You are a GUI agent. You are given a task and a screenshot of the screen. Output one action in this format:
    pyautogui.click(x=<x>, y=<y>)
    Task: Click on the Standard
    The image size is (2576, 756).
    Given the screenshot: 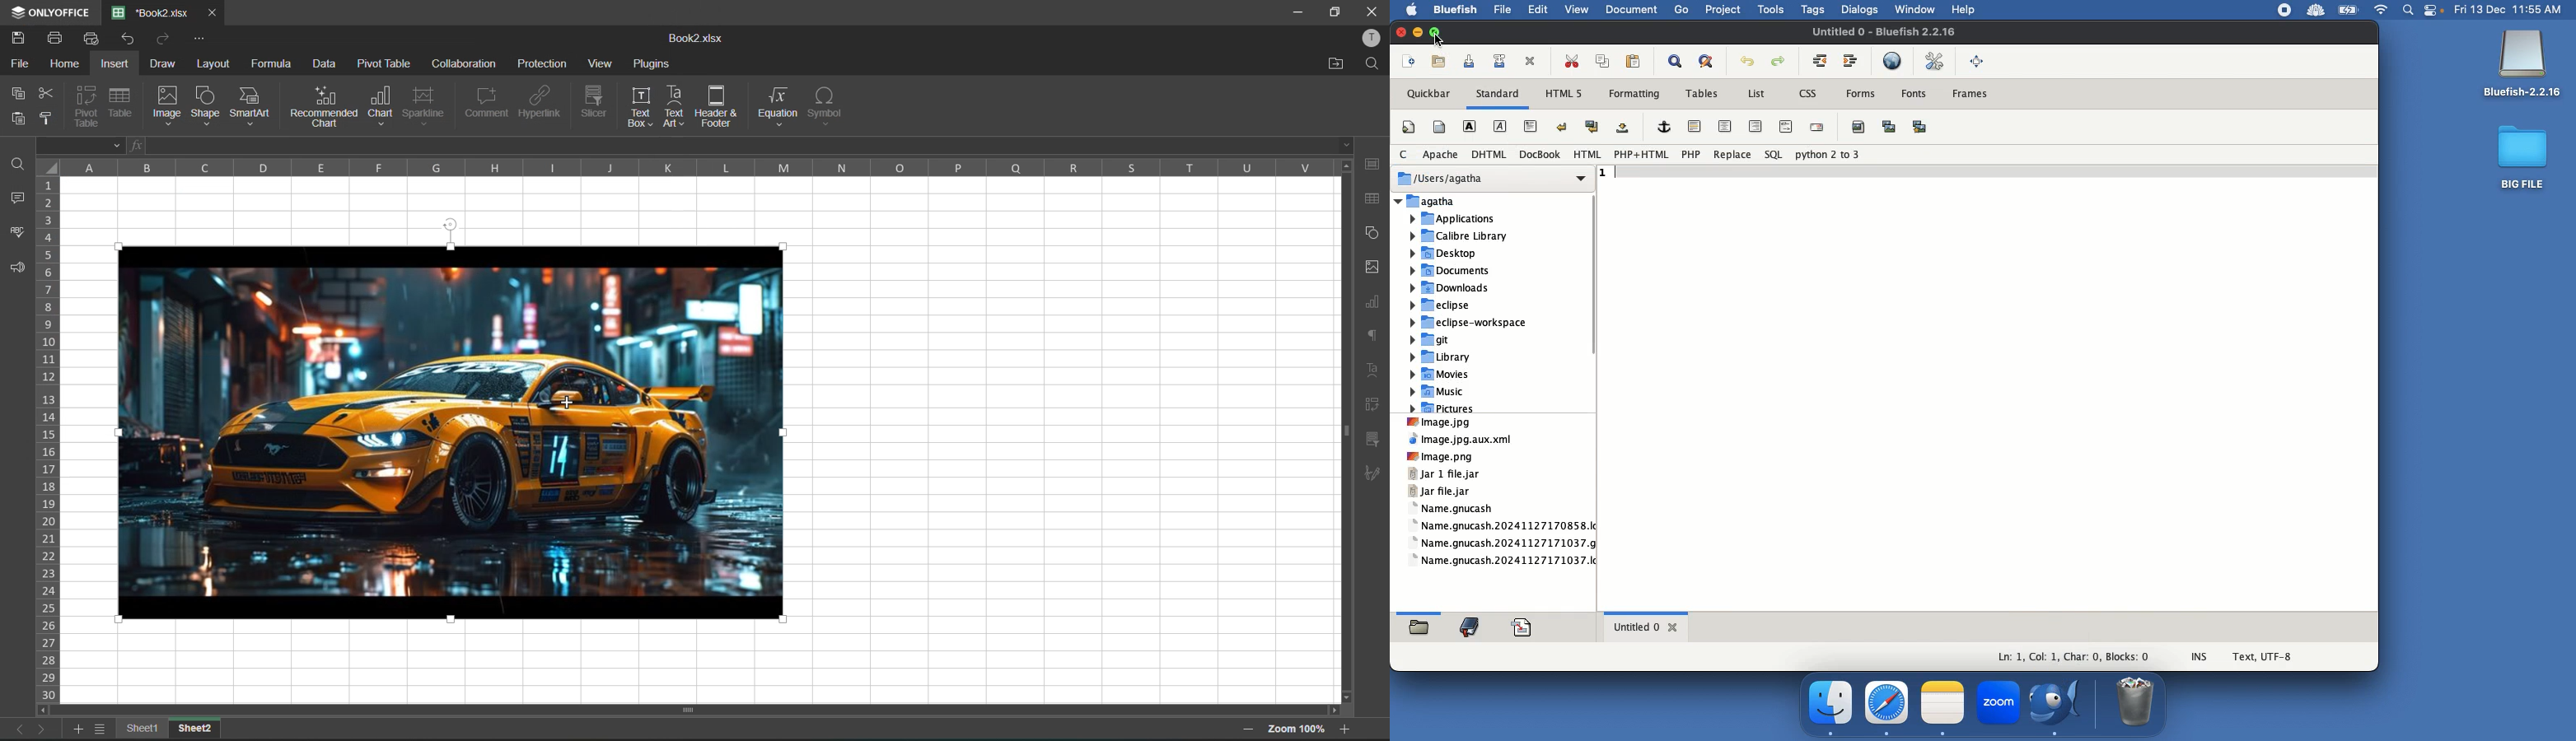 What is the action you would take?
    pyautogui.click(x=1498, y=96)
    